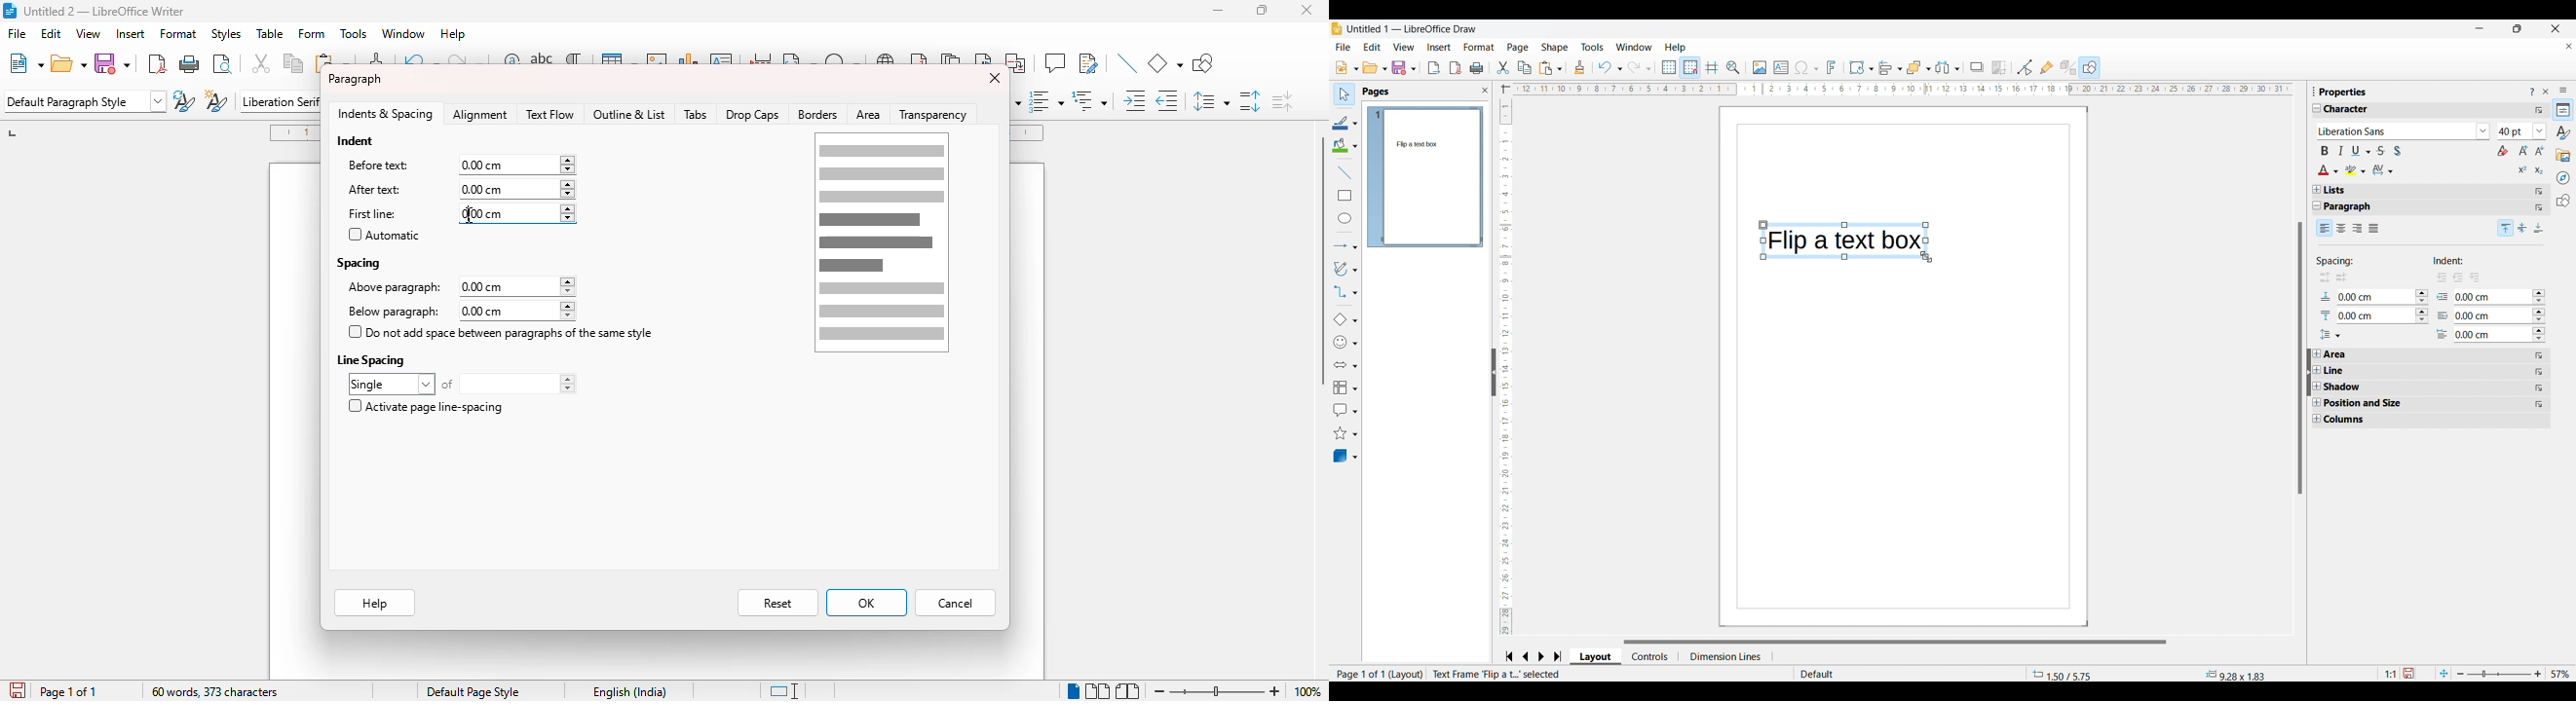 This screenshot has width=2576, height=728. What do you see at coordinates (2532, 92) in the screenshot?
I see `Help about sidebar` at bounding box center [2532, 92].